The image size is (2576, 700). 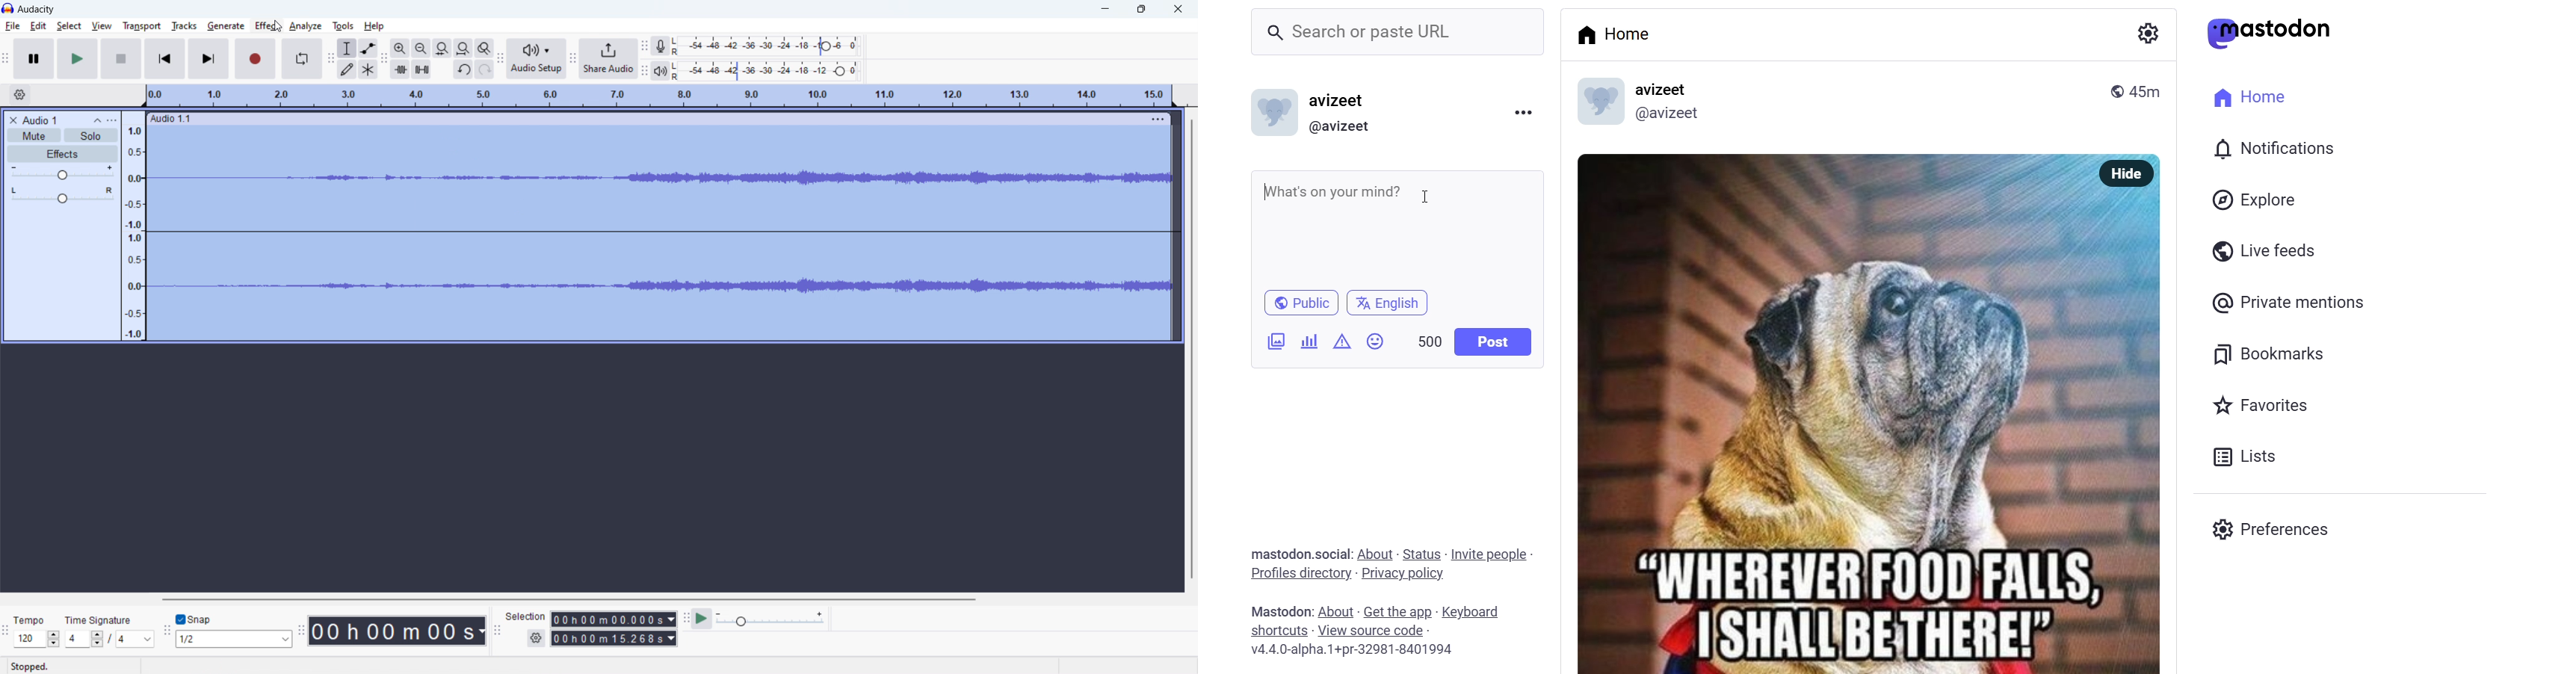 What do you see at coordinates (63, 154) in the screenshot?
I see `effects` at bounding box center [63, 154].